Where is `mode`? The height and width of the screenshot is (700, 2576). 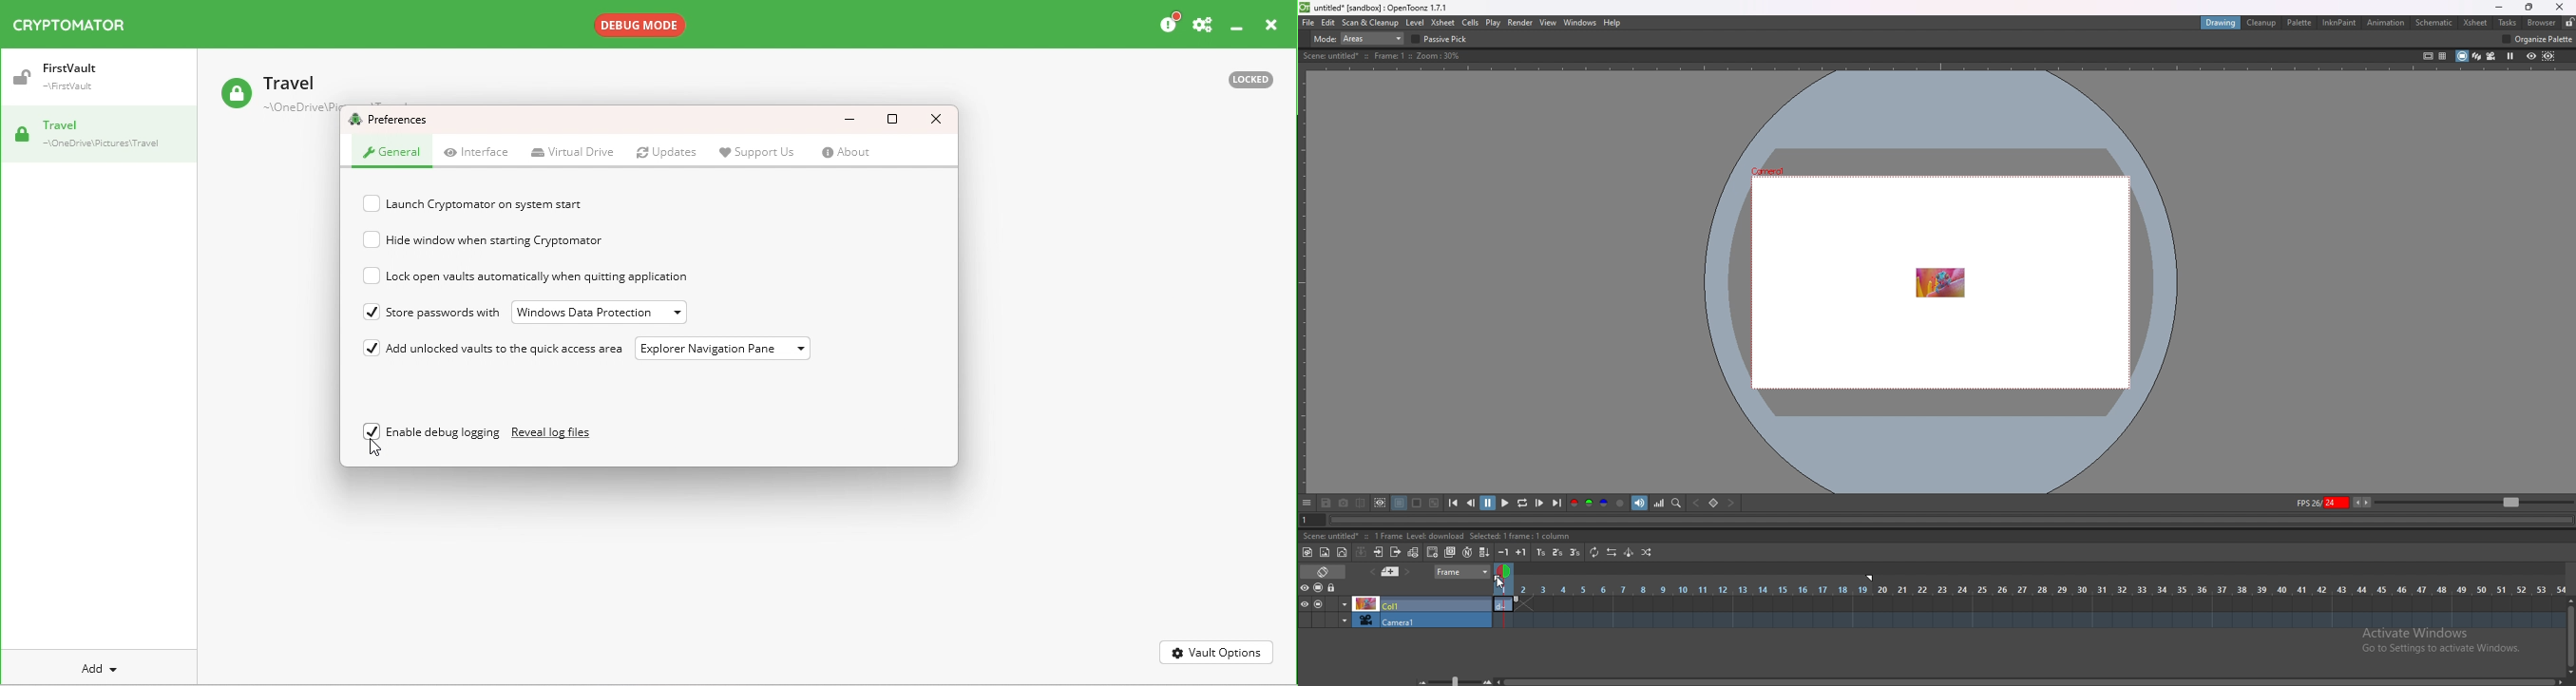 mode is located at coordinates (1359, 38).